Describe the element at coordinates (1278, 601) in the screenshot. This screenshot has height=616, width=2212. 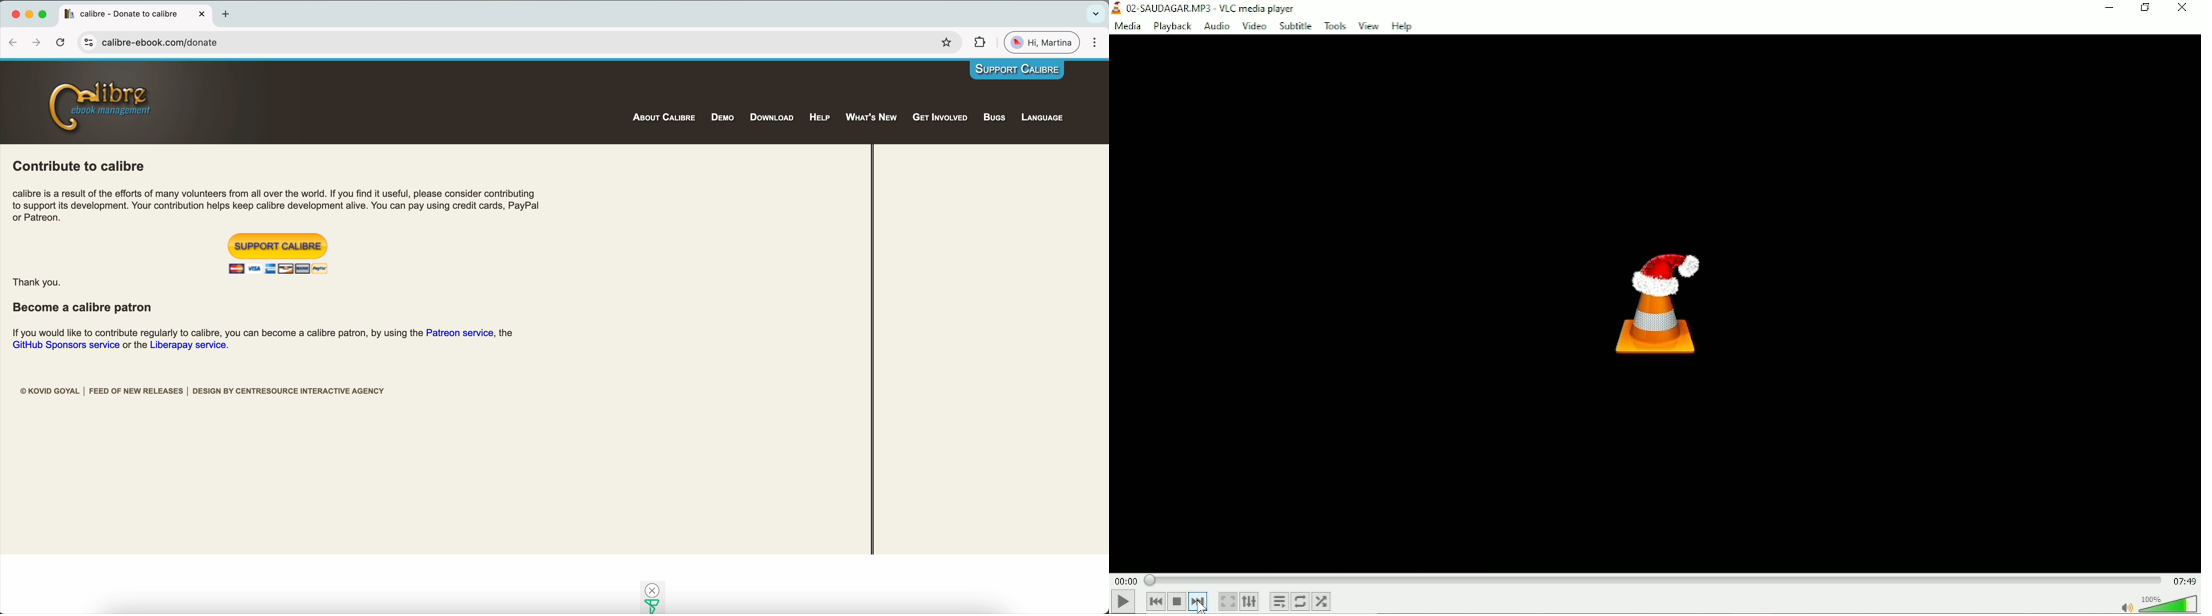
I see `Toggle playlist` at that location.